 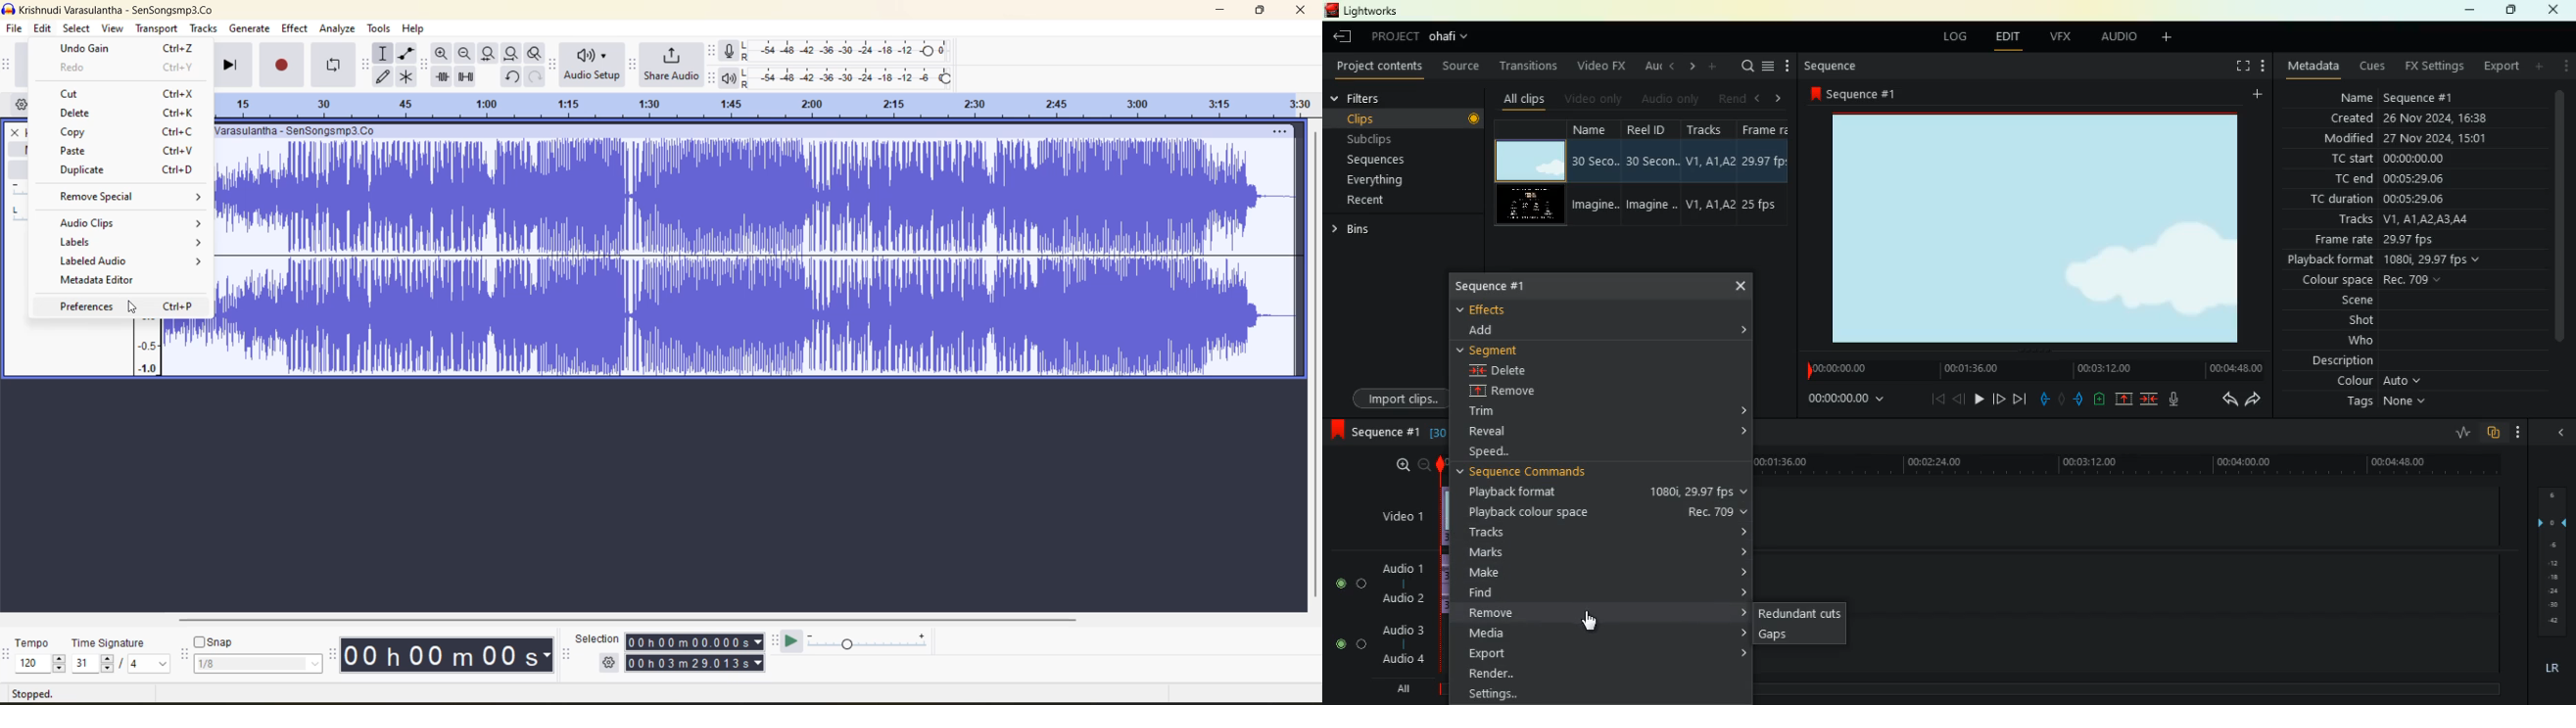 What do you see at coordinates (1508, 330) in the screenshot?
I see `dd` at bounding box center [1508, 330].